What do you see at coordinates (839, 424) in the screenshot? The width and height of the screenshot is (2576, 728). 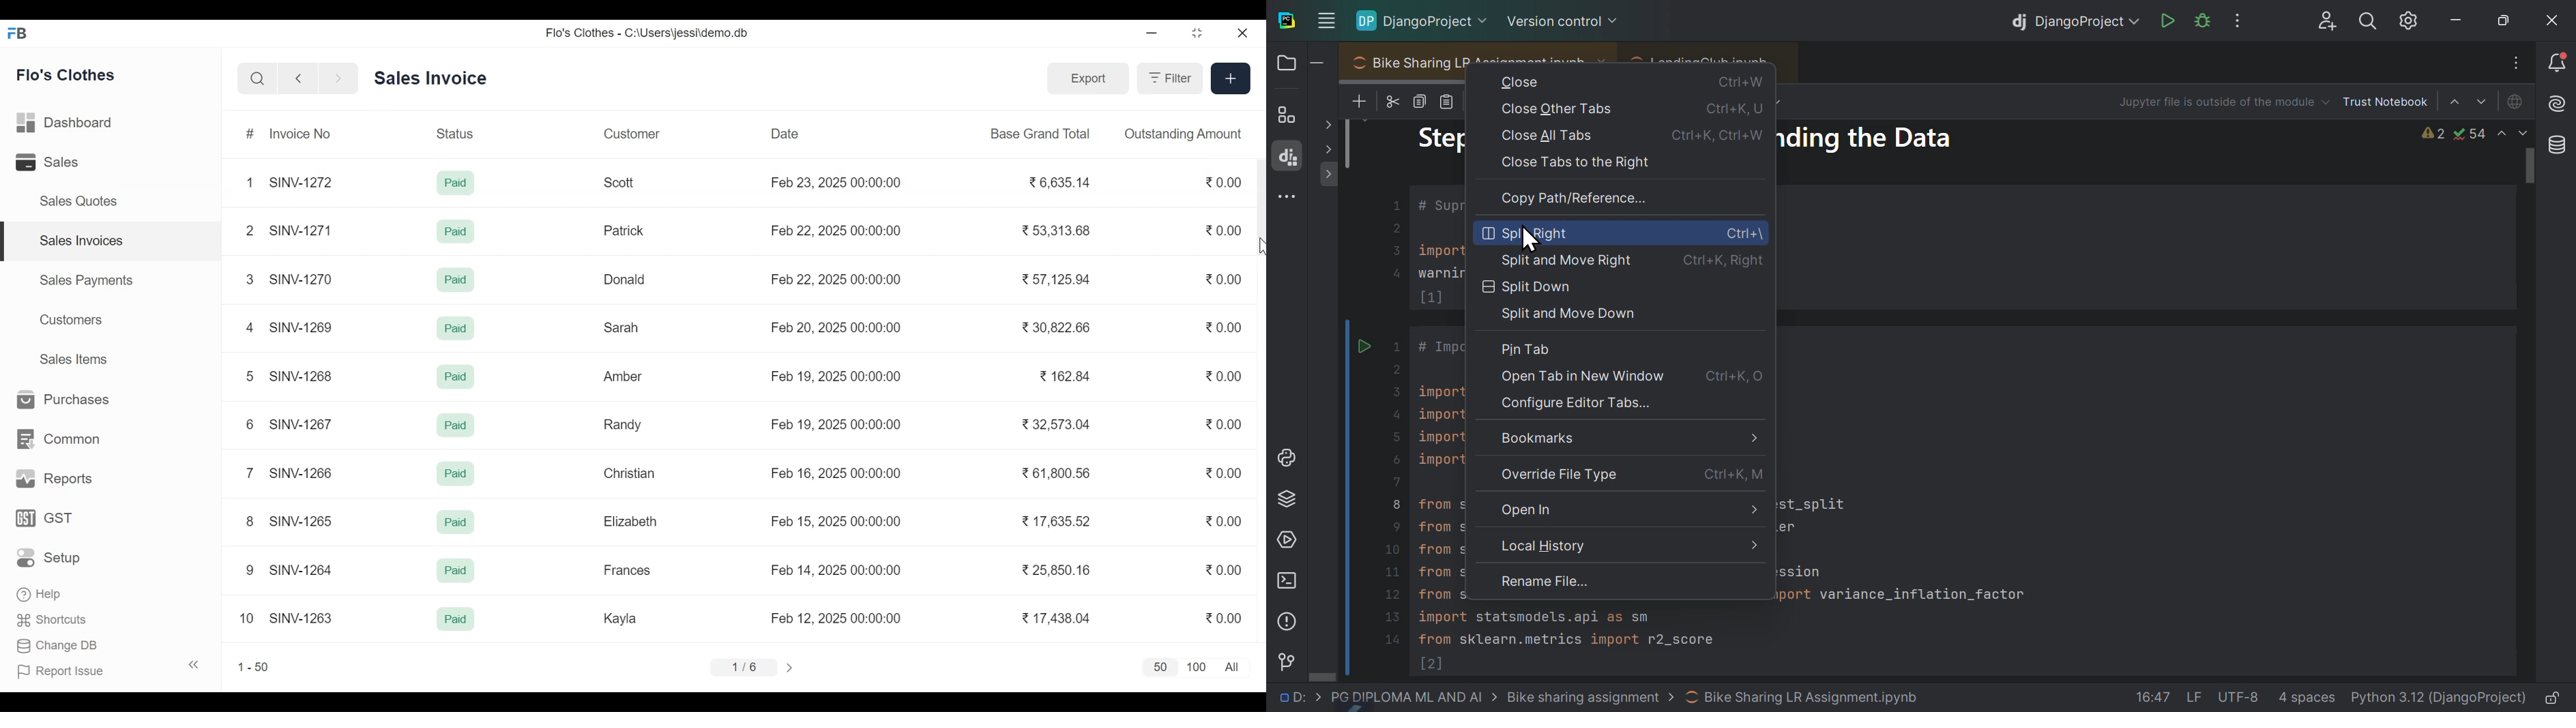 I see `Feb 19, 2025 00:00:00` at bounding box center [839, 424].